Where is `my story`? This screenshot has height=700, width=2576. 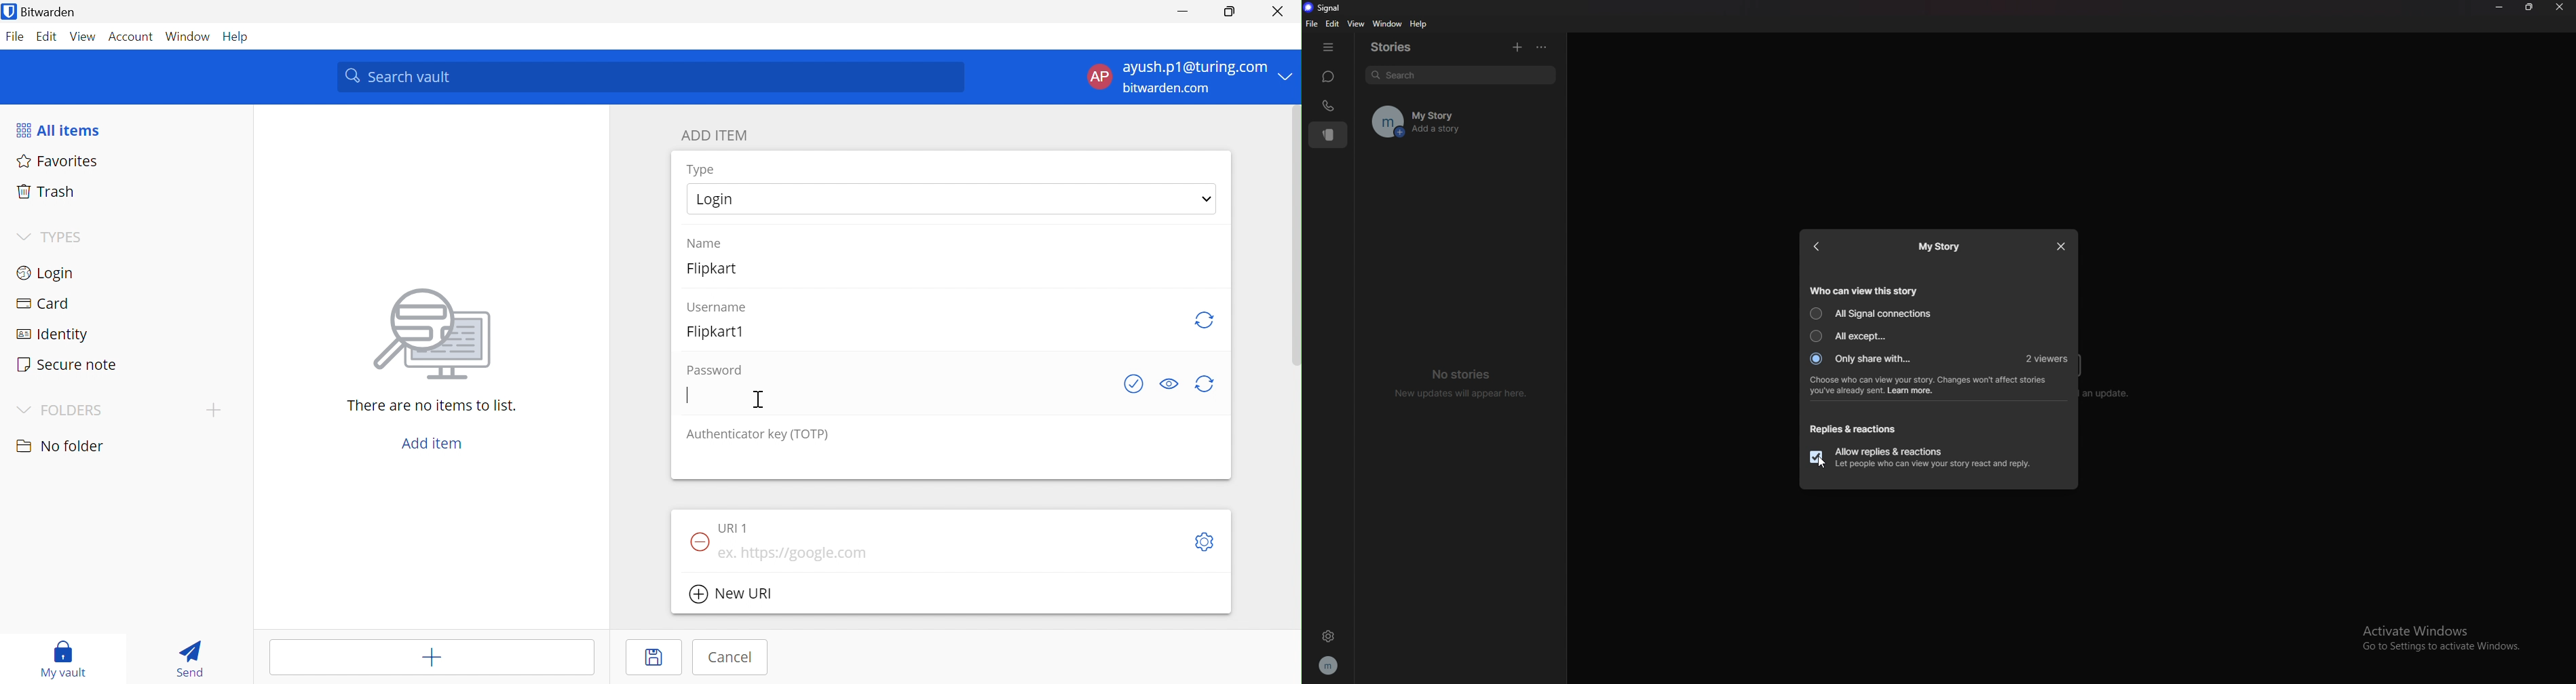
my story is located at coordinates (1942, 246).